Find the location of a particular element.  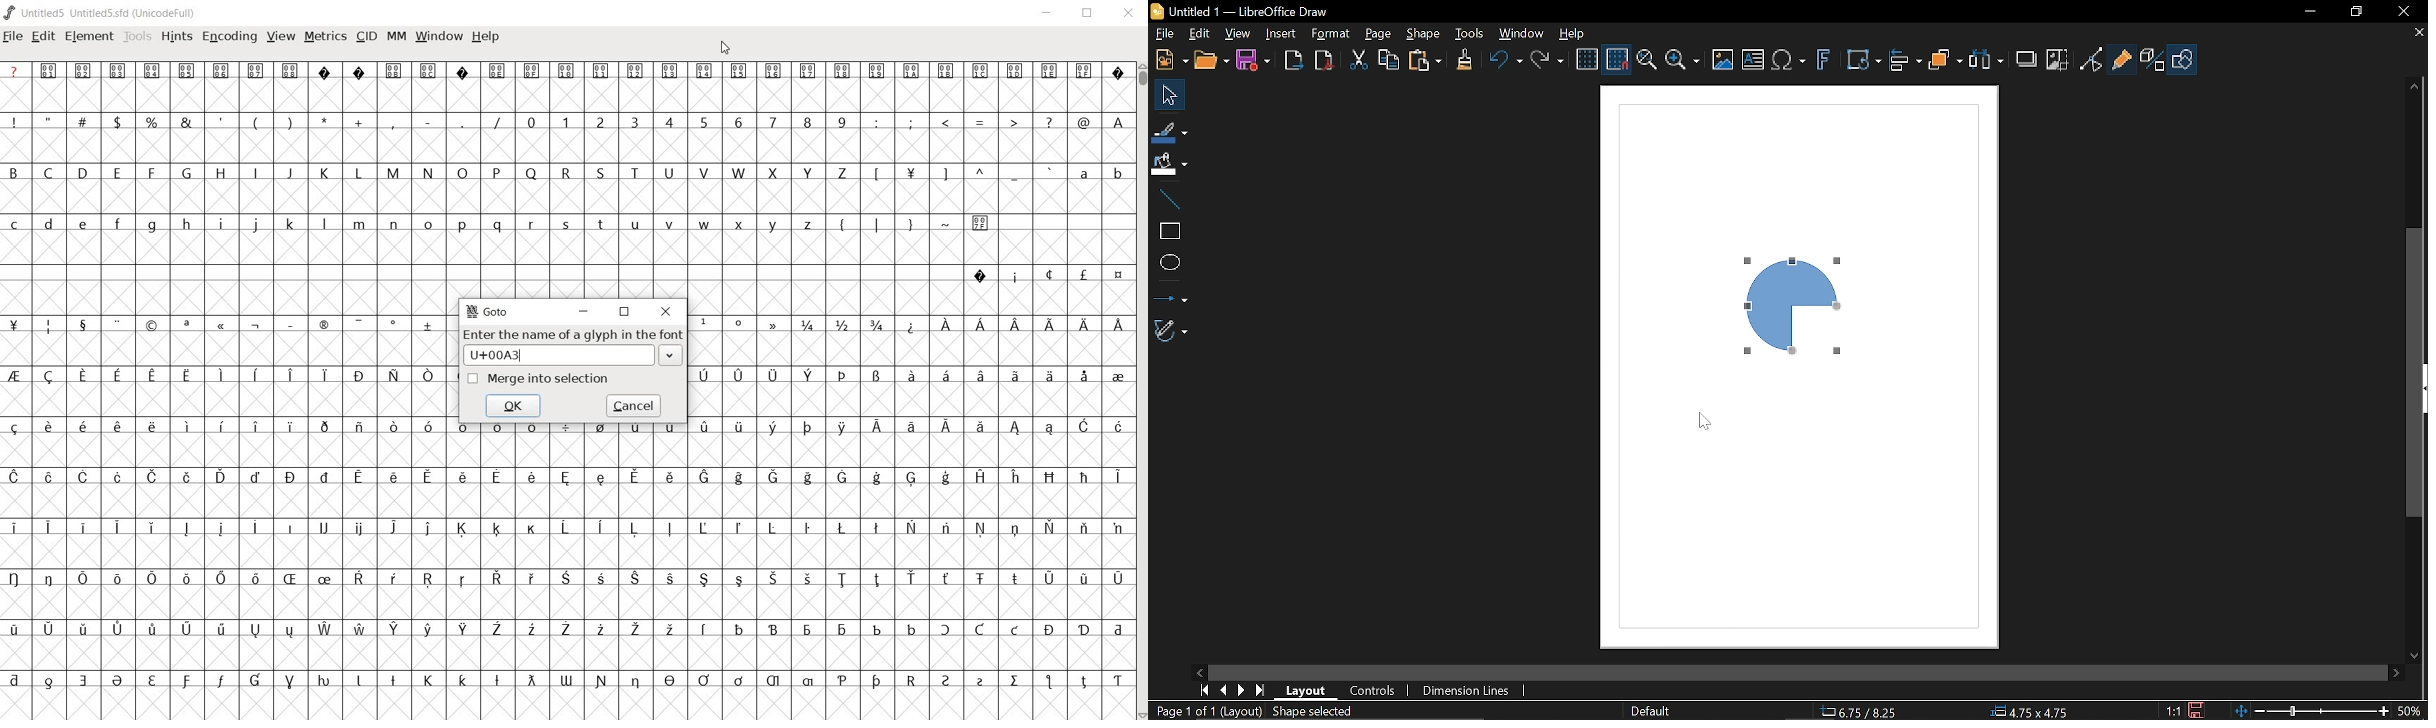

Symbol is located at coordinates (358, 529).